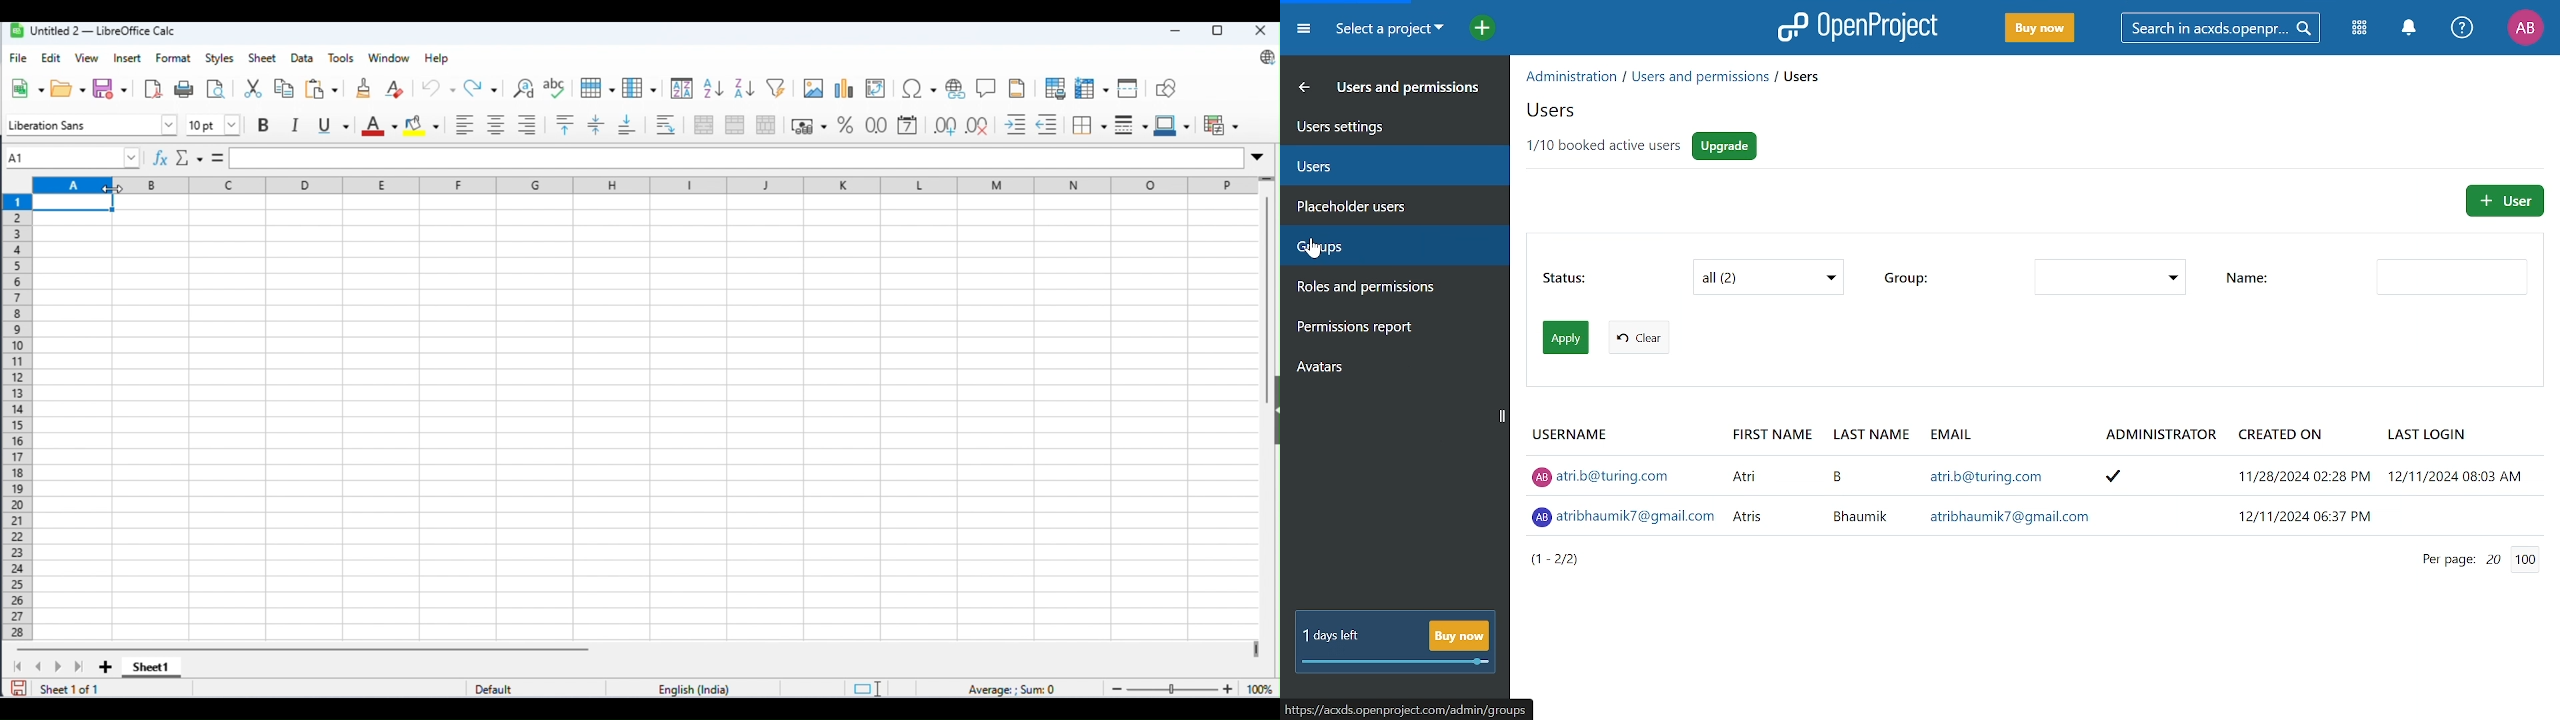 This screenshot has width=2576, height=728. I want to click on lign to bottom, so click(628, 123).